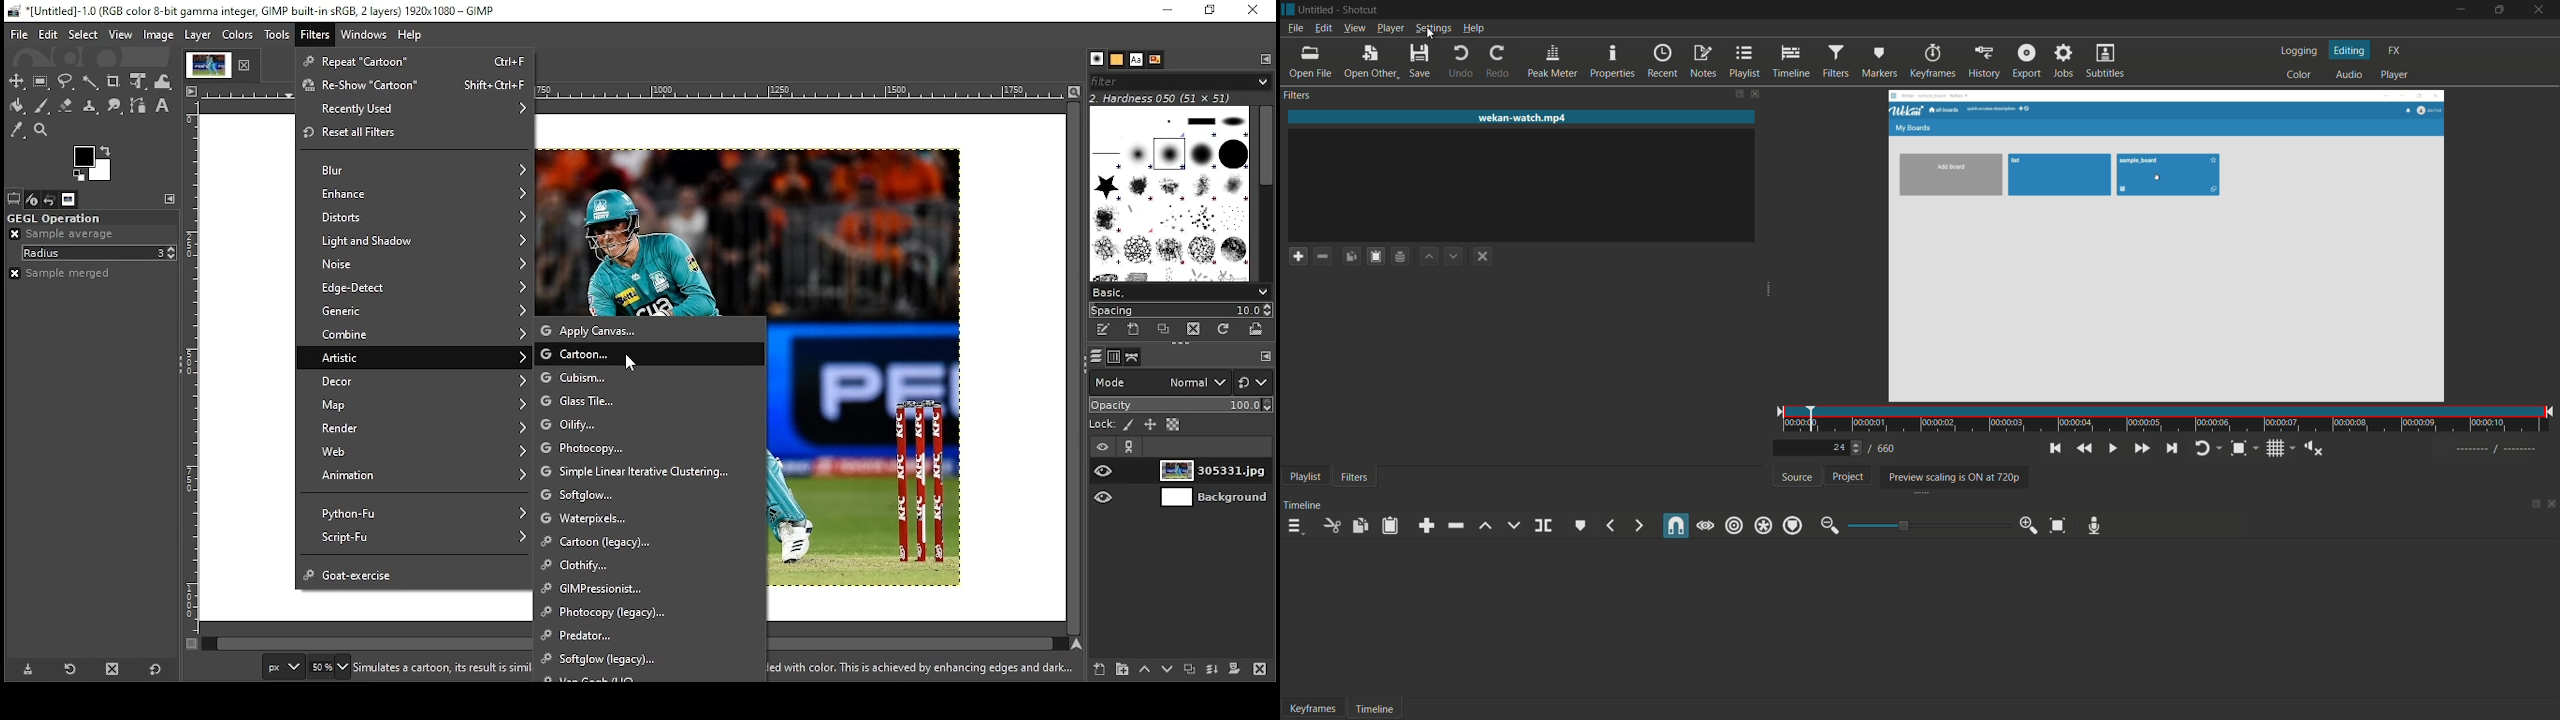 This screenshot has width=2576, height=728. Describe the element at coordinates (1846, 476) in the screenshot. I see `project` at that location.